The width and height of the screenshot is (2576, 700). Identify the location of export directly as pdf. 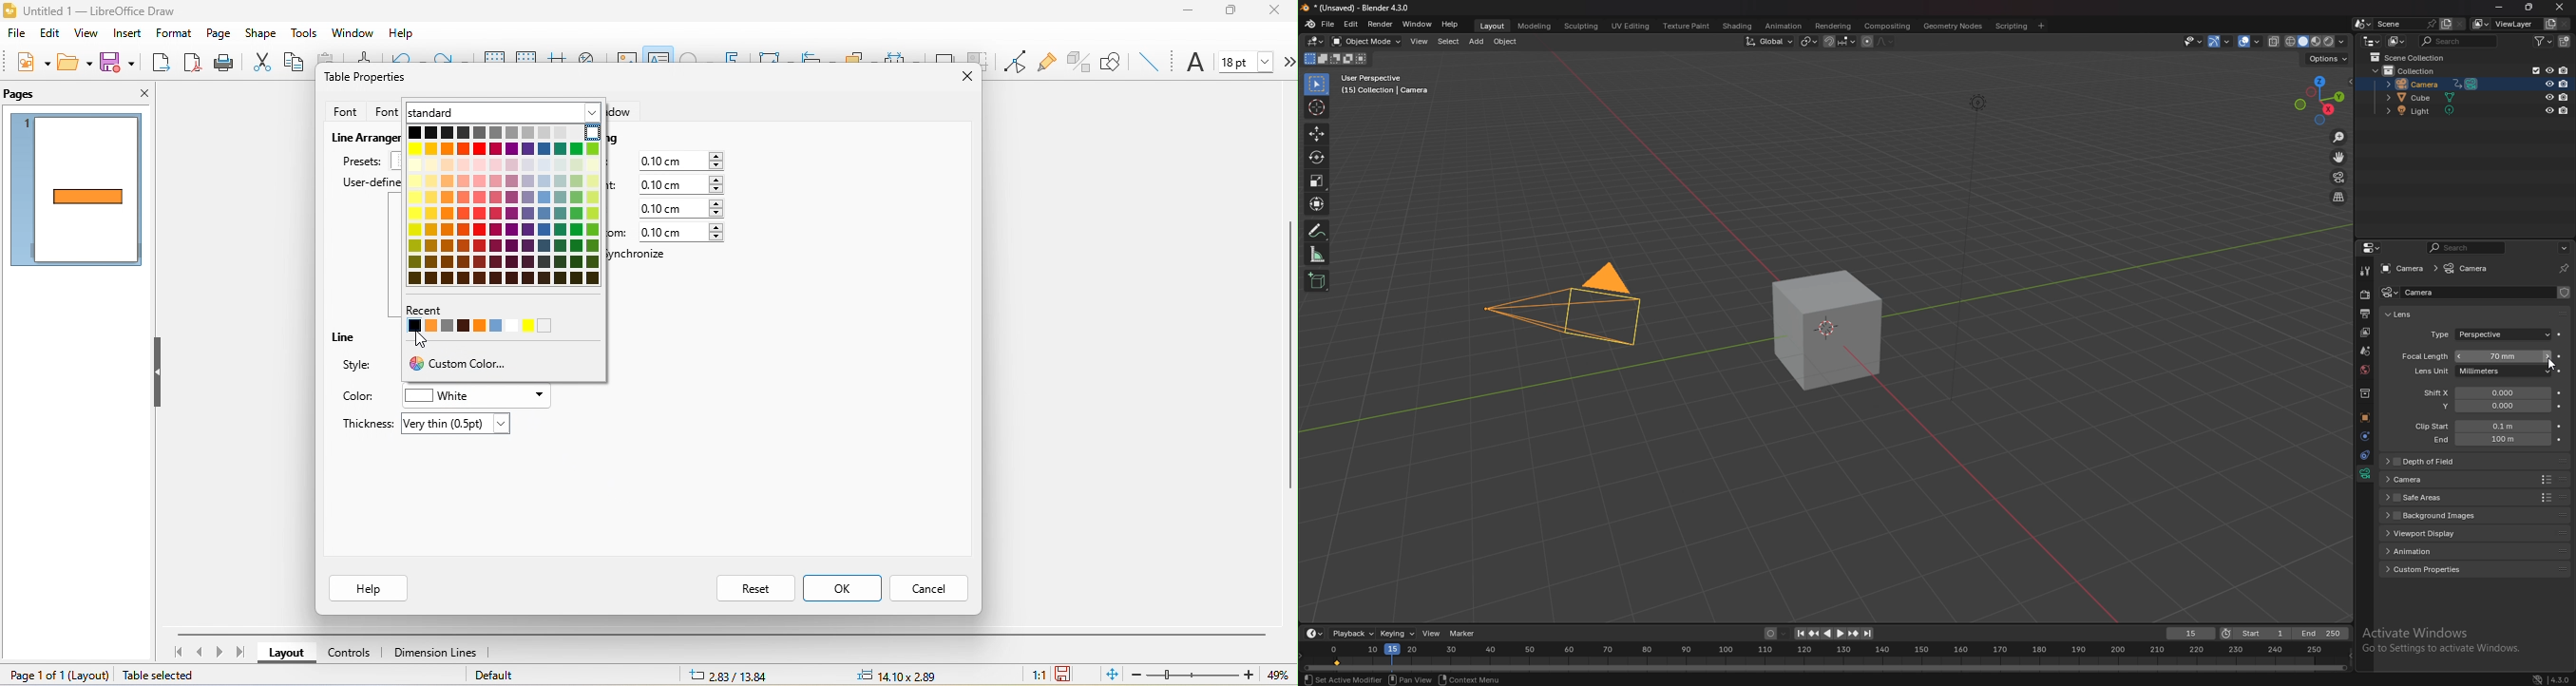
(192, 61).